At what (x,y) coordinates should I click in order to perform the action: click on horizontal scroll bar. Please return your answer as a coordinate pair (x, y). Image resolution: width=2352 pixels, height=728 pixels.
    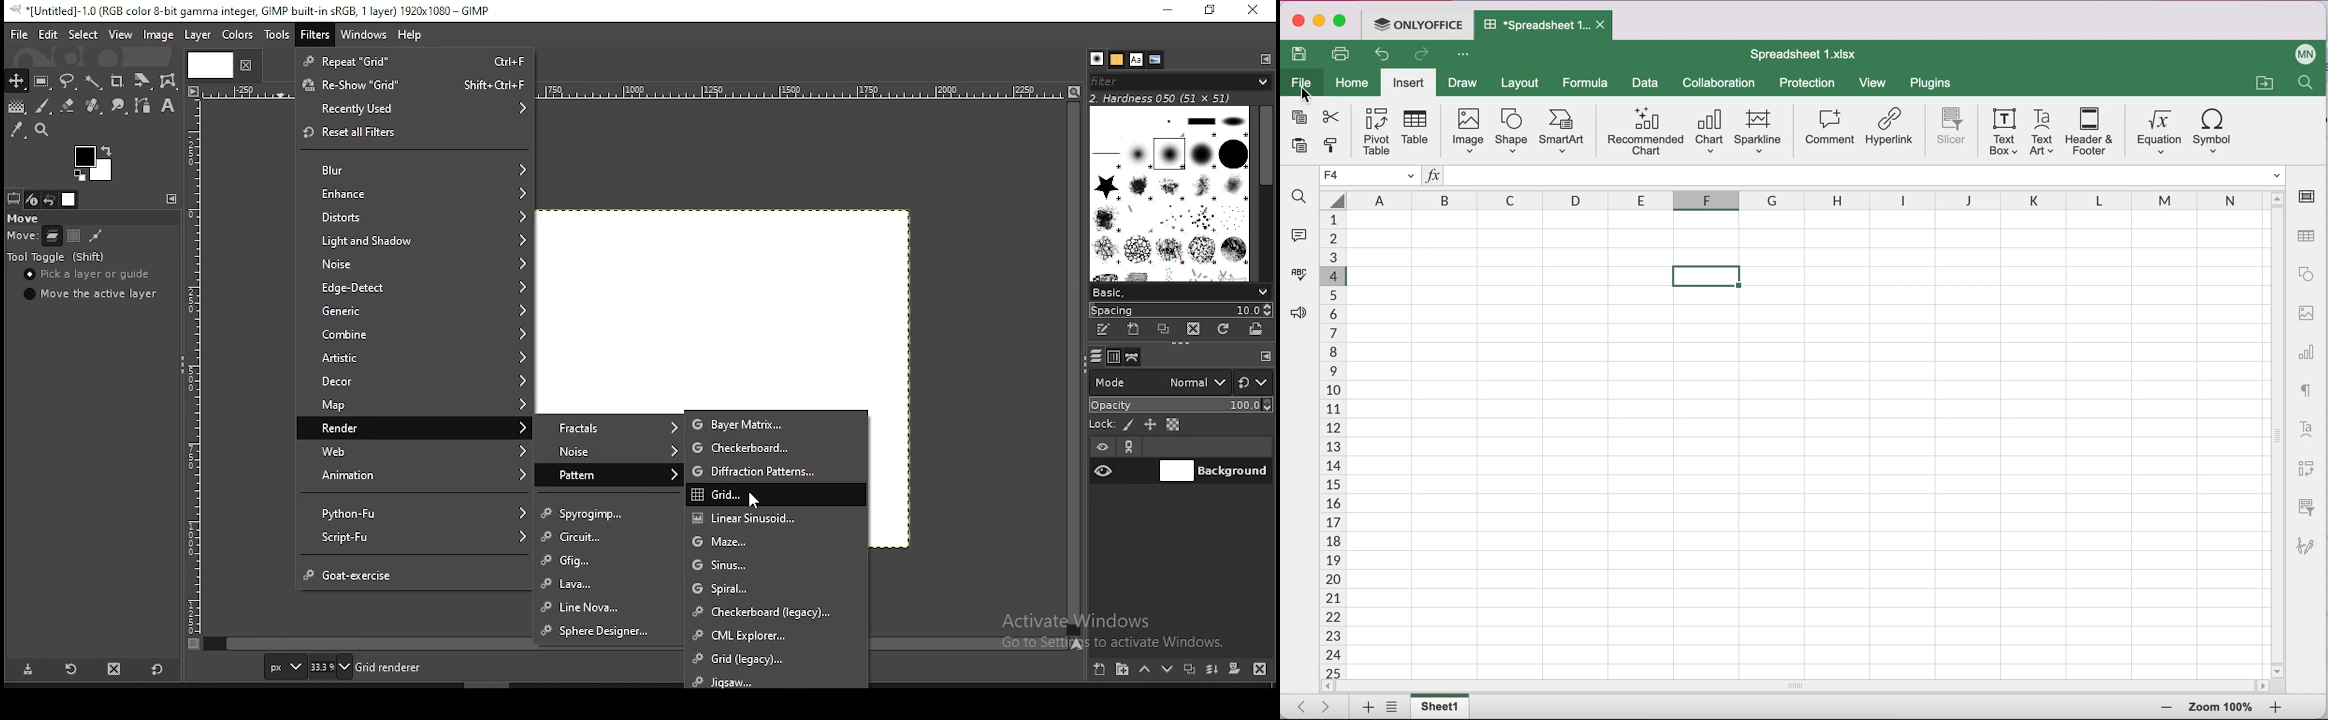
    Looking at the image, I should click on (1075, 367).